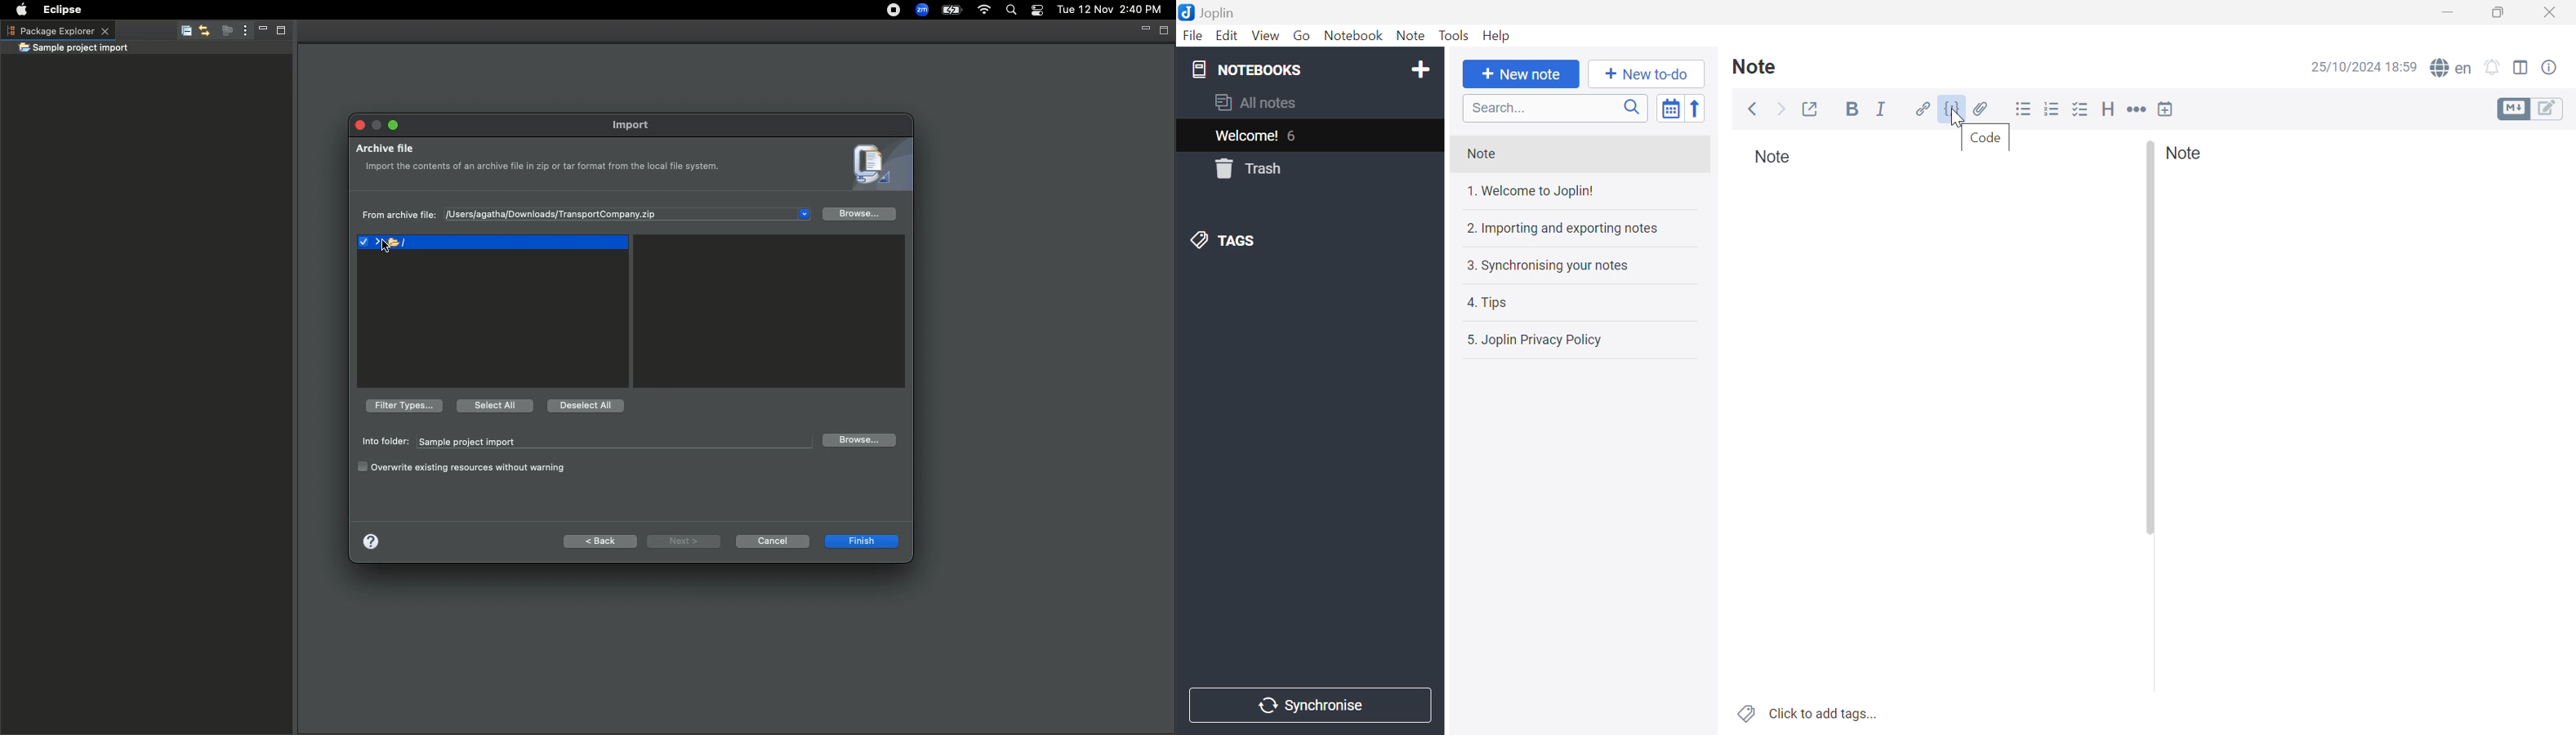  Describe the element at coordinates (1486, 302) in the screenshot. I see `4. Tips` at that location.